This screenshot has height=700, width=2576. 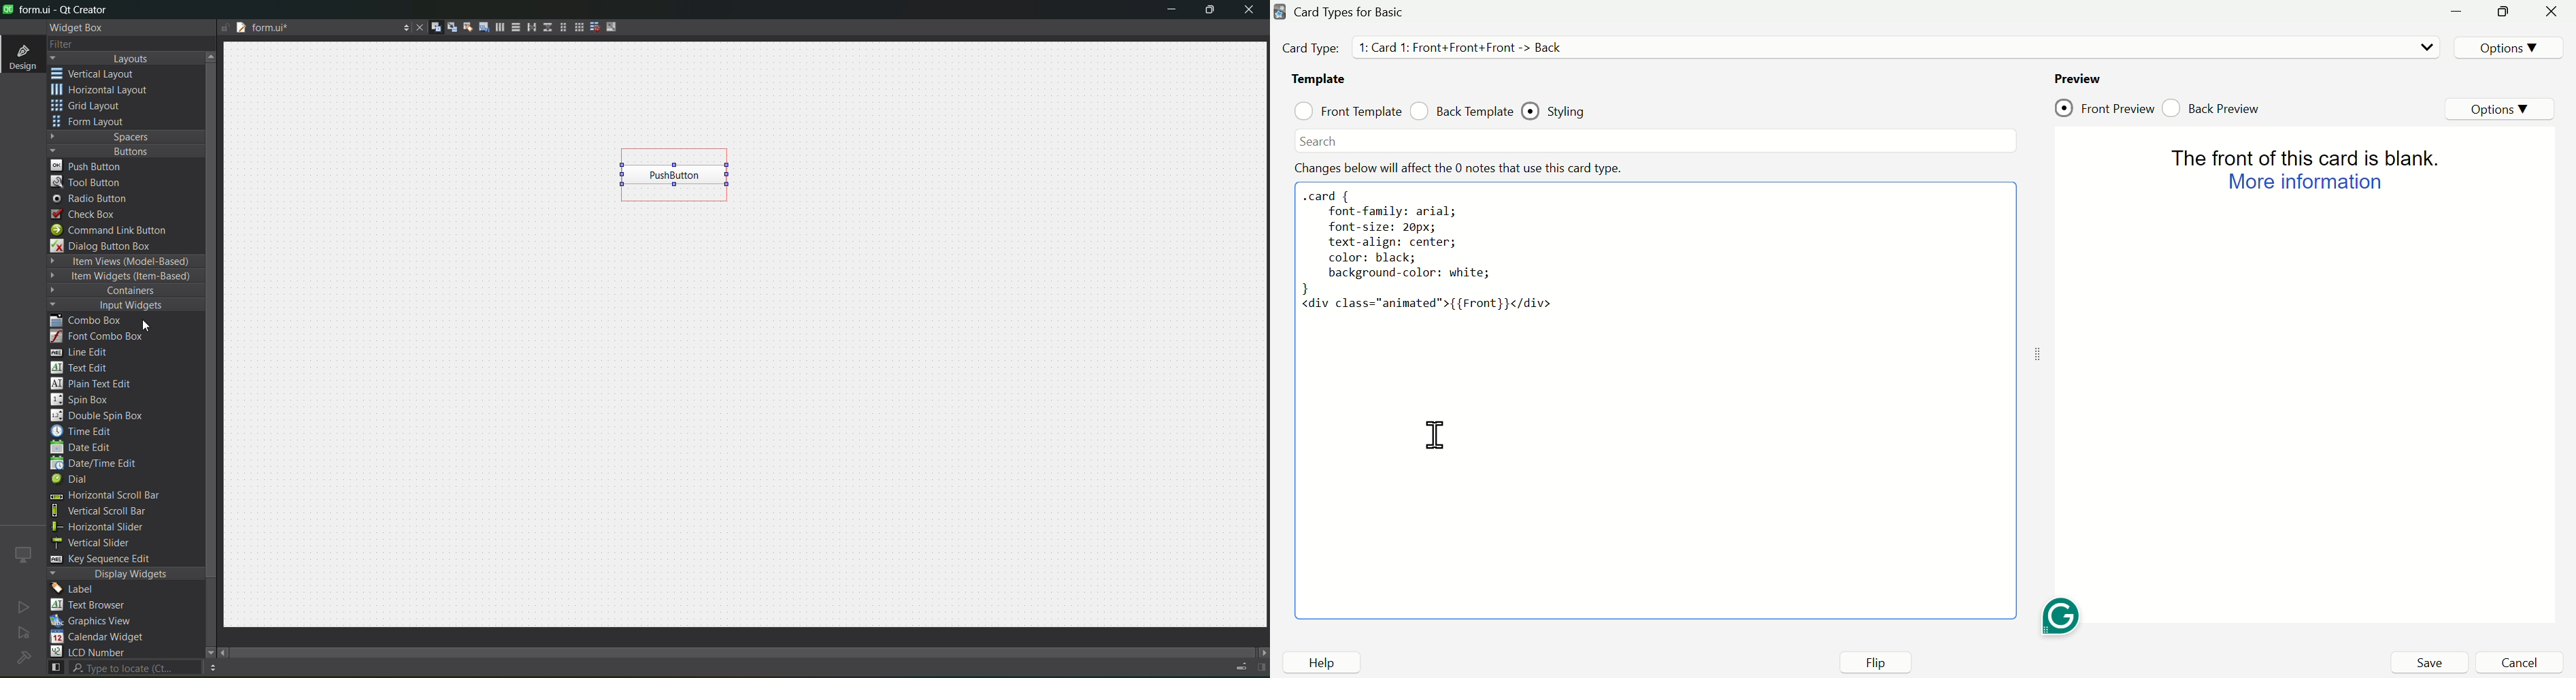 What do you see at coordinates (79, 28) in the screenshot?
I see `widget box` at bounding box center [79, 28].